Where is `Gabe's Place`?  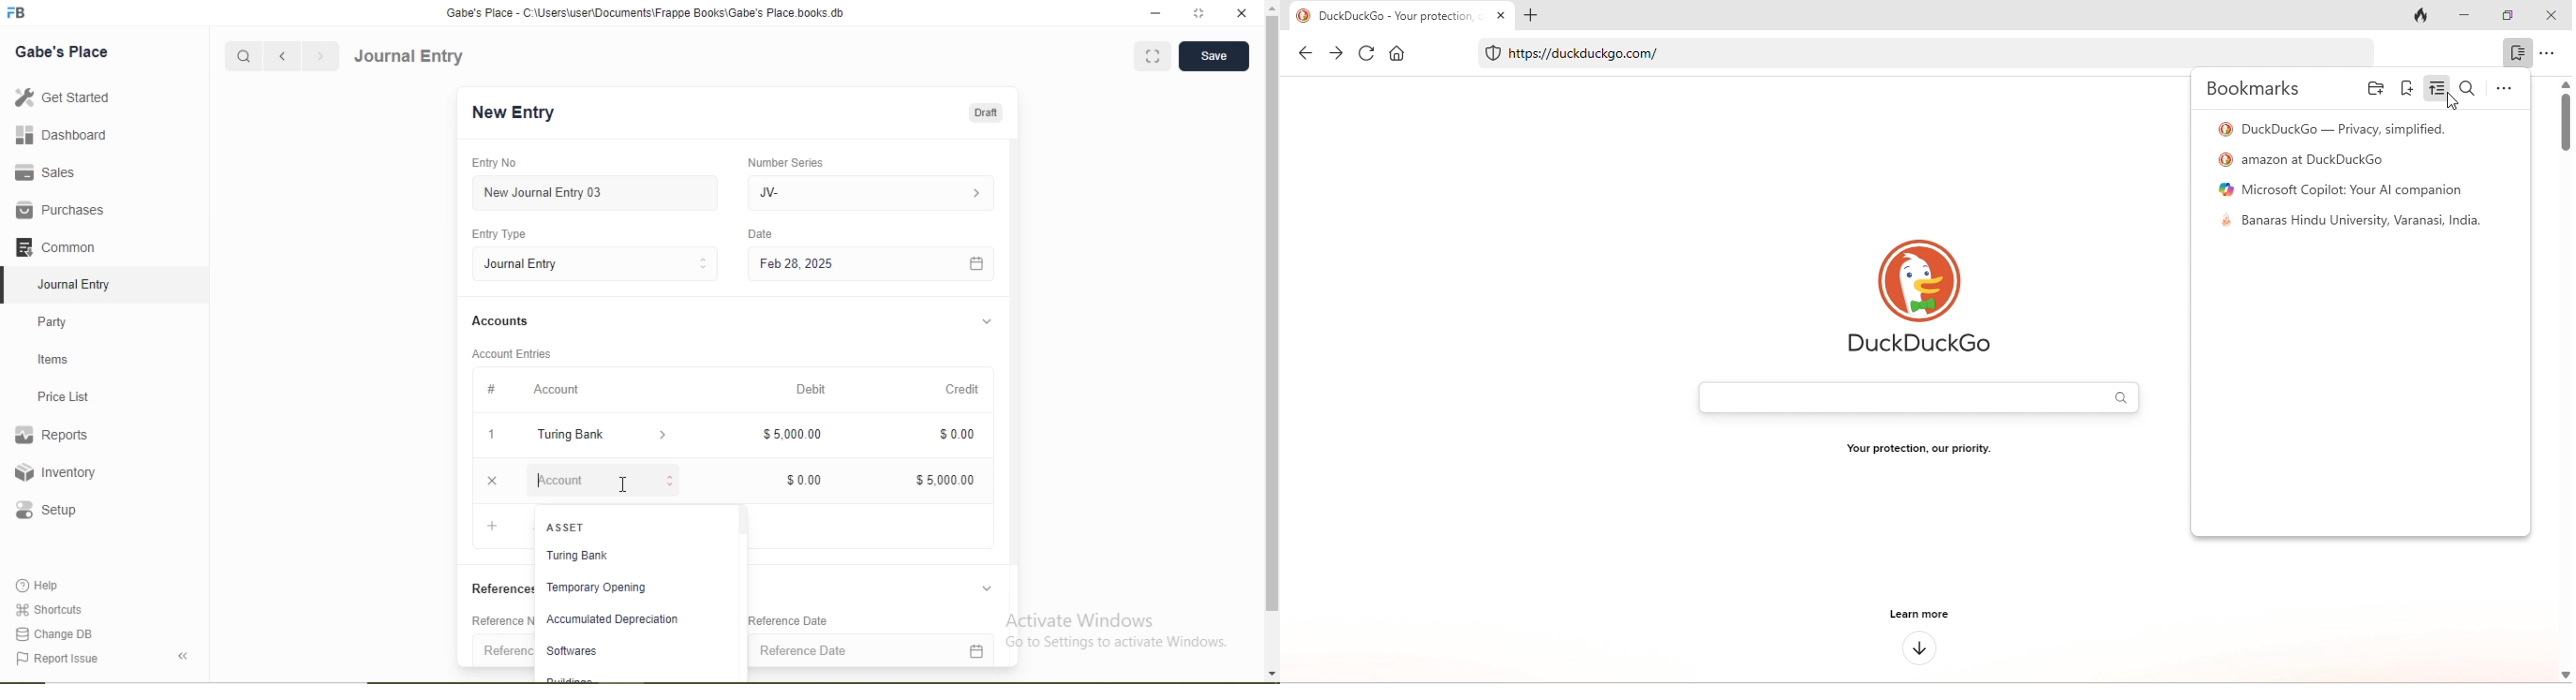 Gabe's Place is located at coordinates (62, 52).